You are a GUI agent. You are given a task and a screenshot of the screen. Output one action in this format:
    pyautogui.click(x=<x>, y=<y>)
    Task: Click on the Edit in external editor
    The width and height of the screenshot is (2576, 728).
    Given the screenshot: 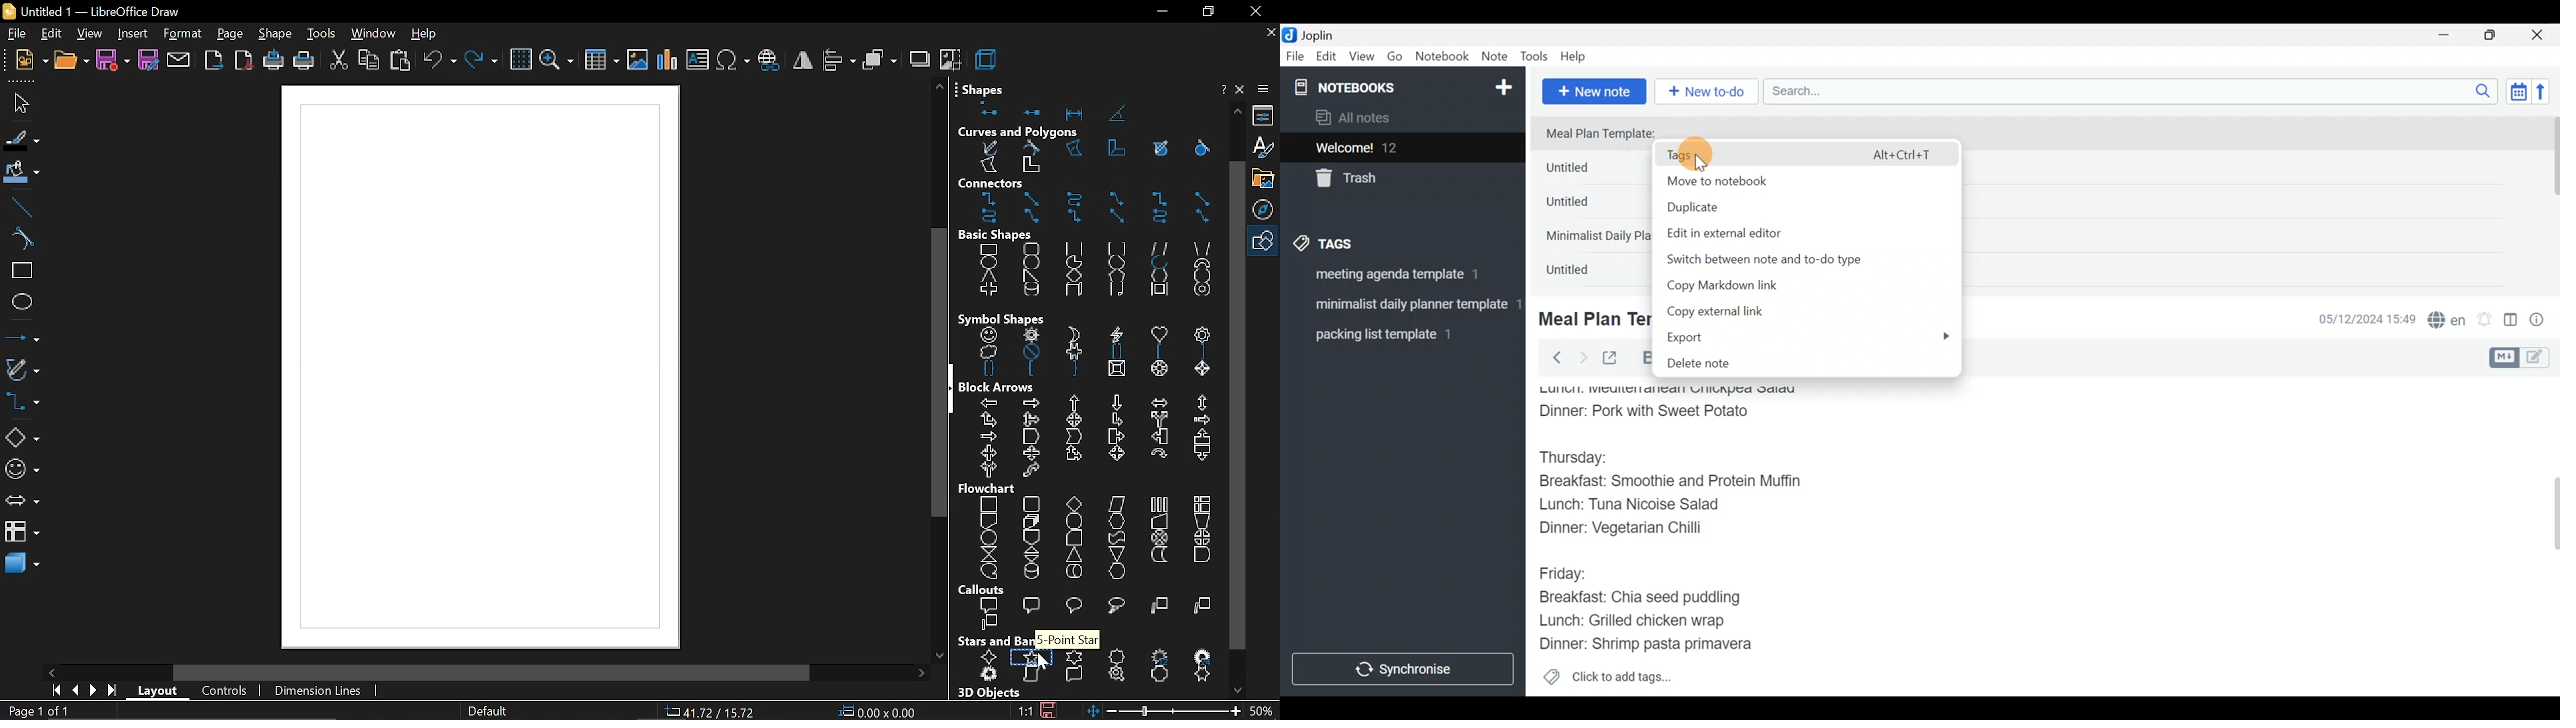 What is the action you would take?
    pyautogui.click(x=1751, y=233)
    